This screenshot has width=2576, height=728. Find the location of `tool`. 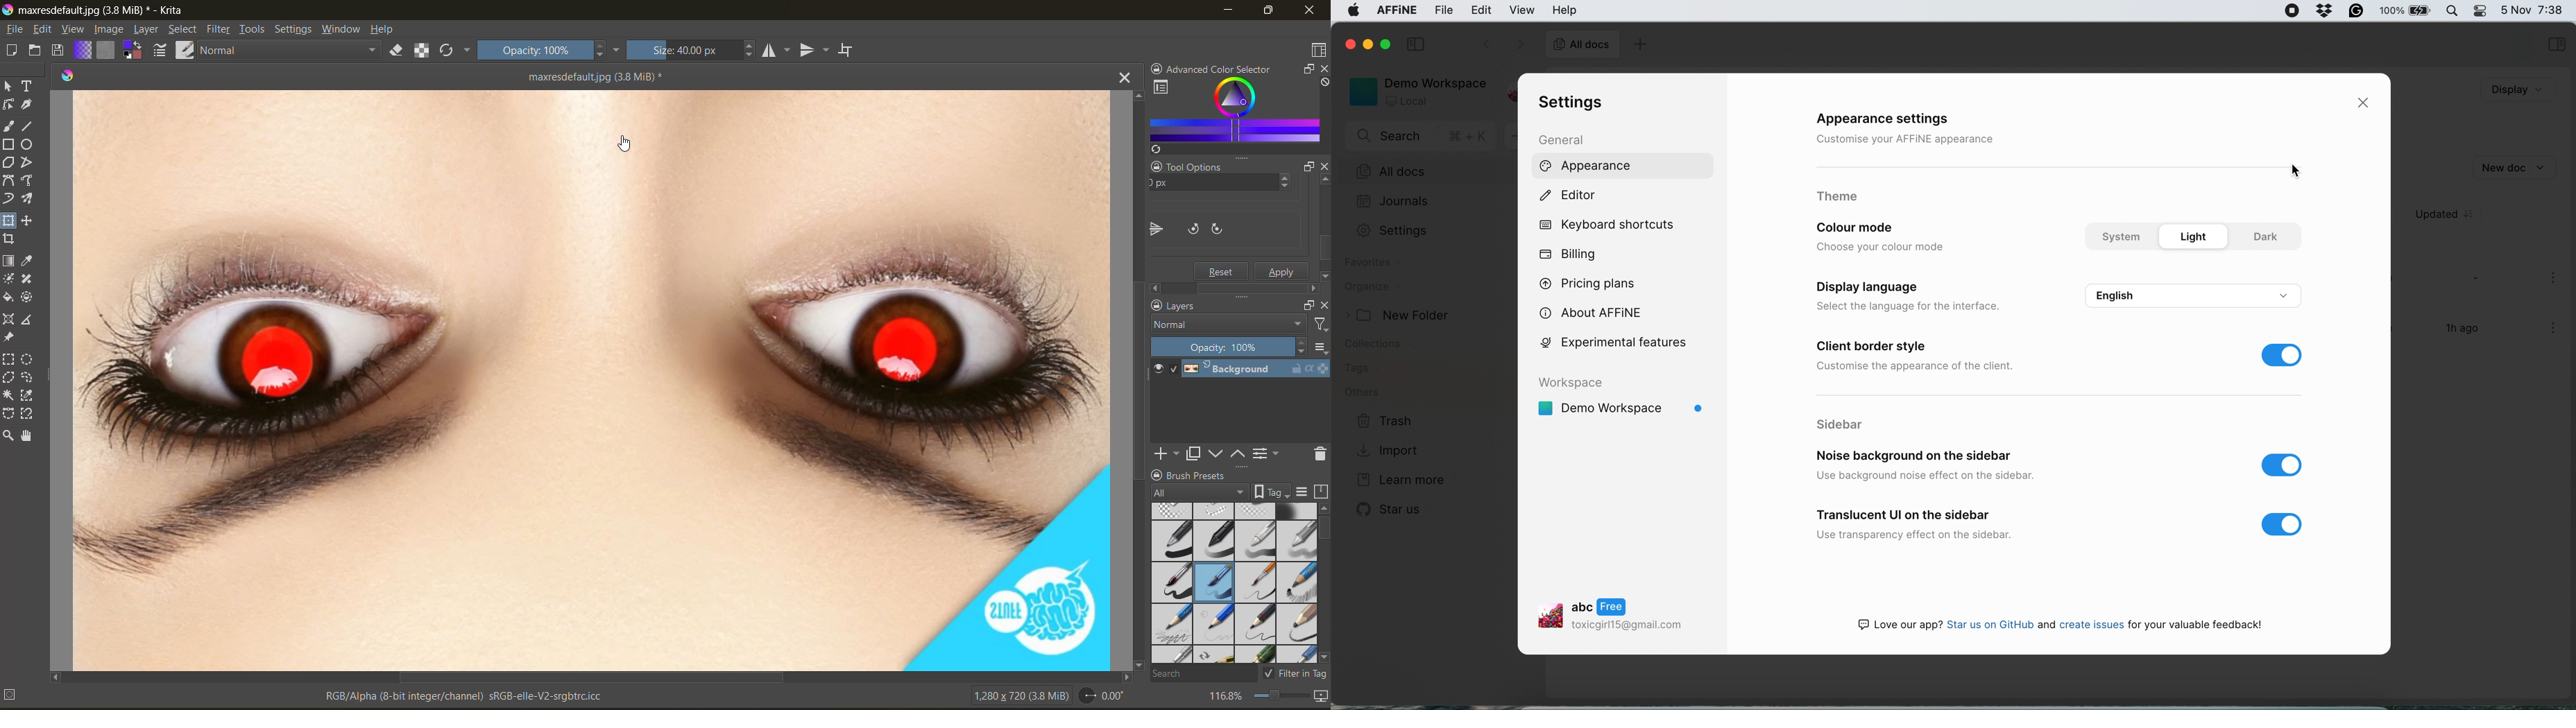

tool is located at coordinates (10, 435).